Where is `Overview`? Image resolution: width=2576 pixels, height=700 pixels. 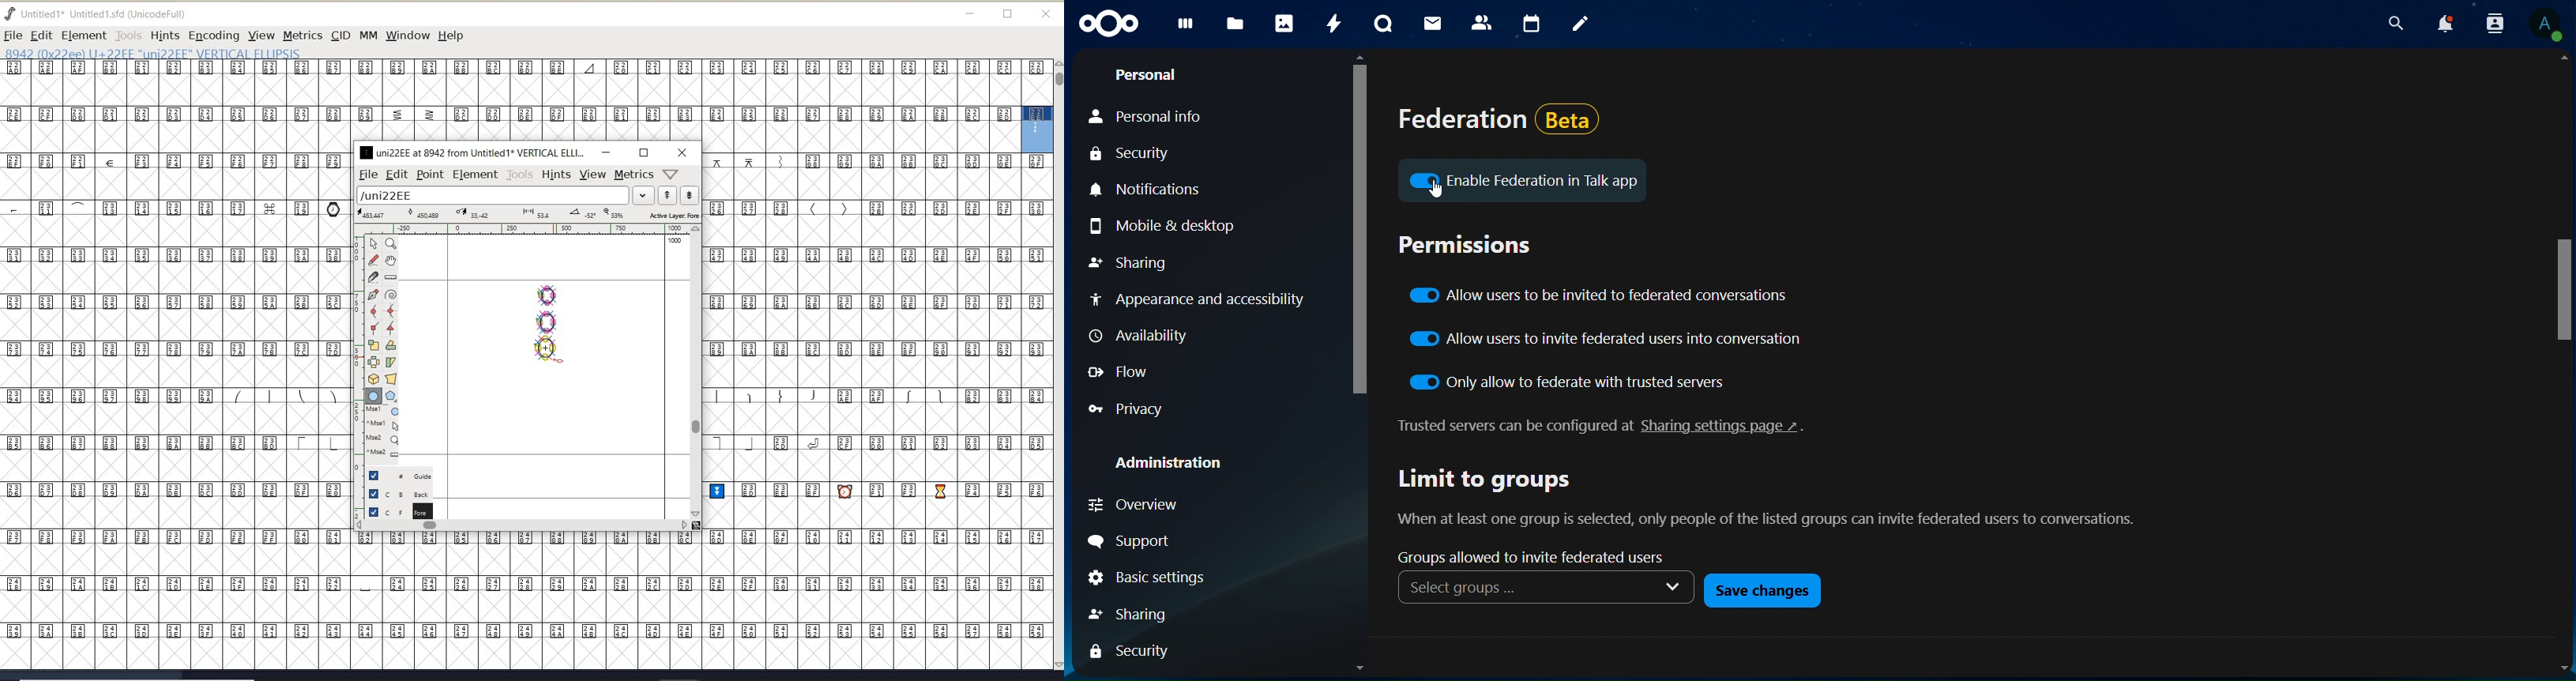
Overview is located at coordinates (1134, 507).